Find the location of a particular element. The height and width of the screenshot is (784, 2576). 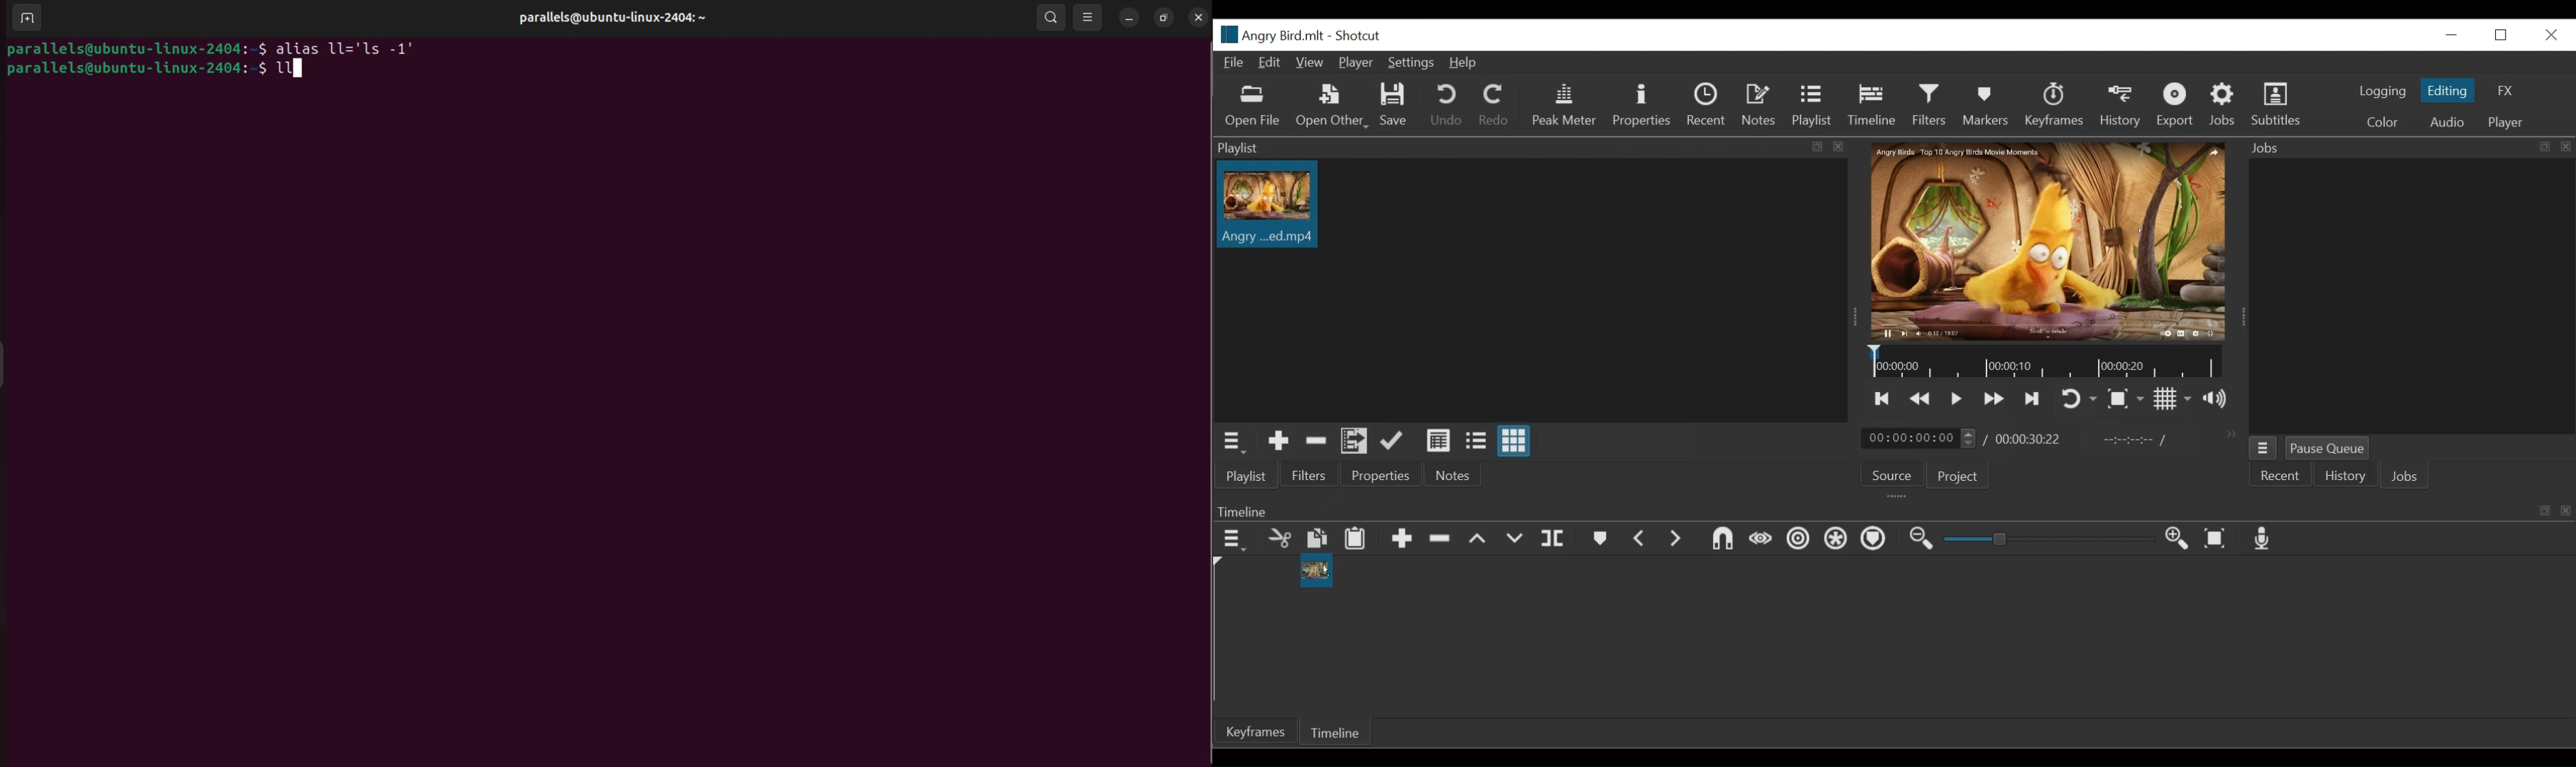

current duration is located at coordinates (1918, 438).